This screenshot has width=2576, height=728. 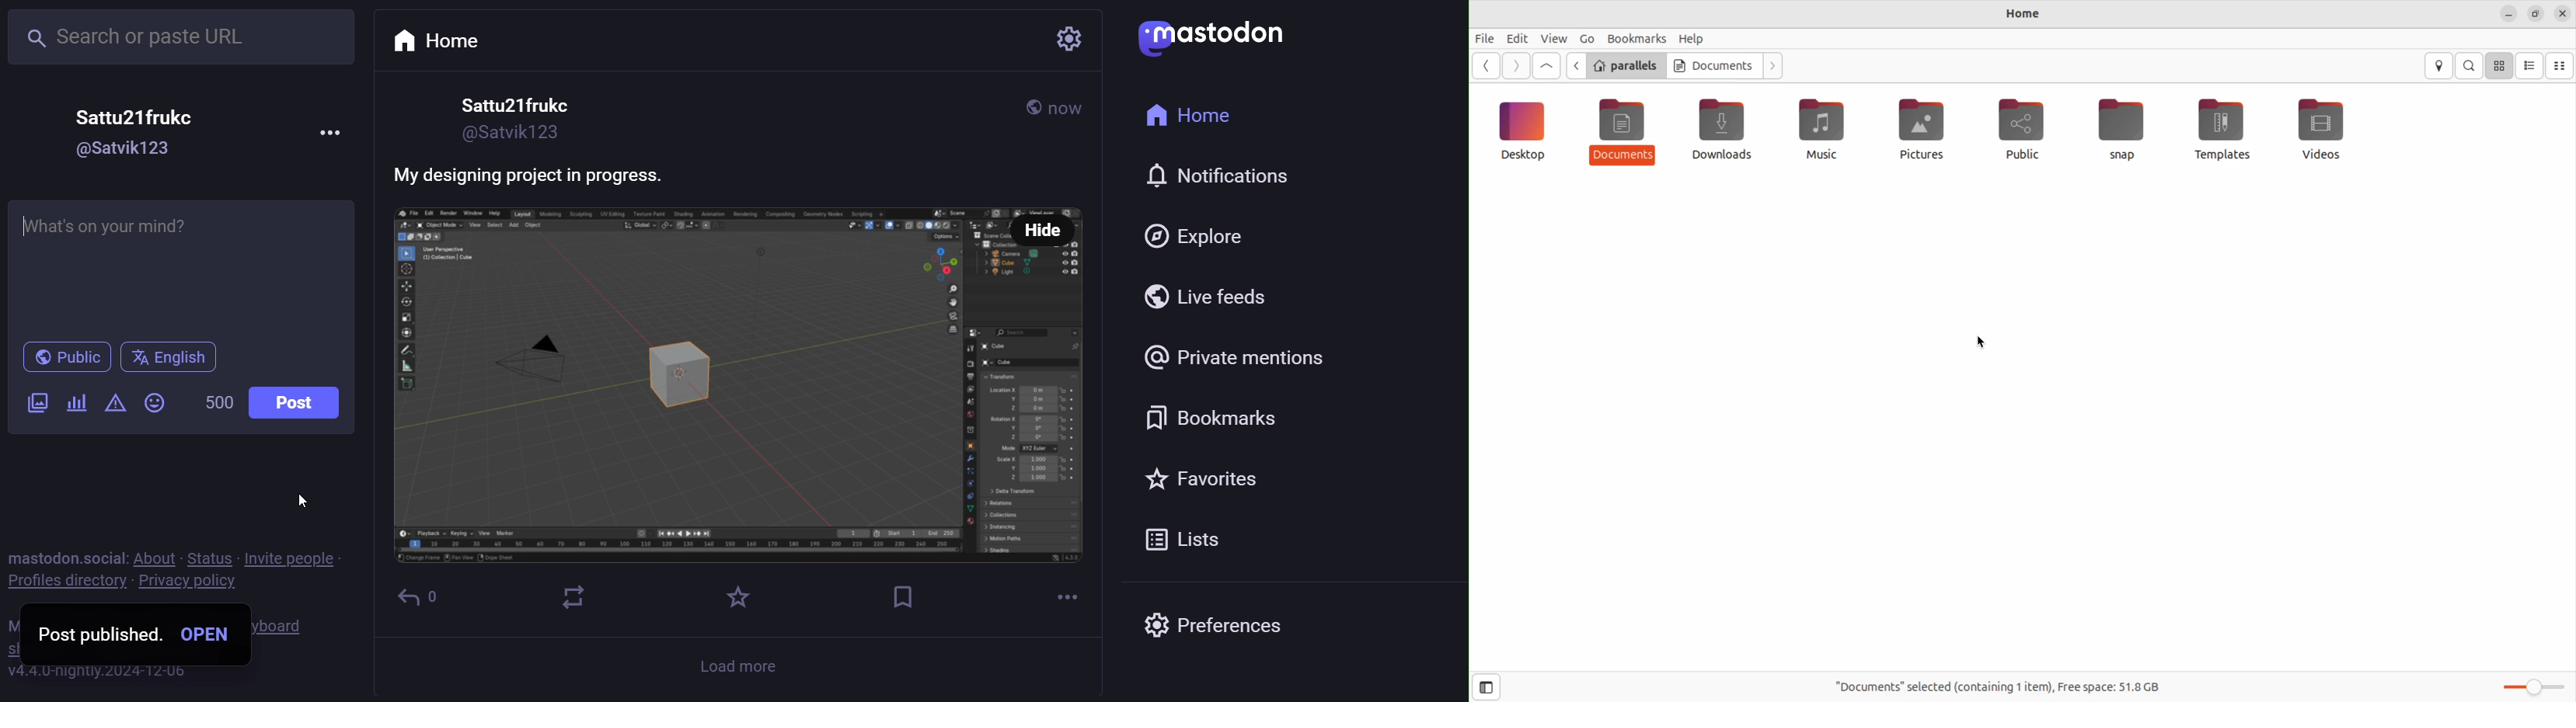 What do you see at coordinates (1218, 118) in the screenshot?
I see `home` at bounding box center [1218, 118].